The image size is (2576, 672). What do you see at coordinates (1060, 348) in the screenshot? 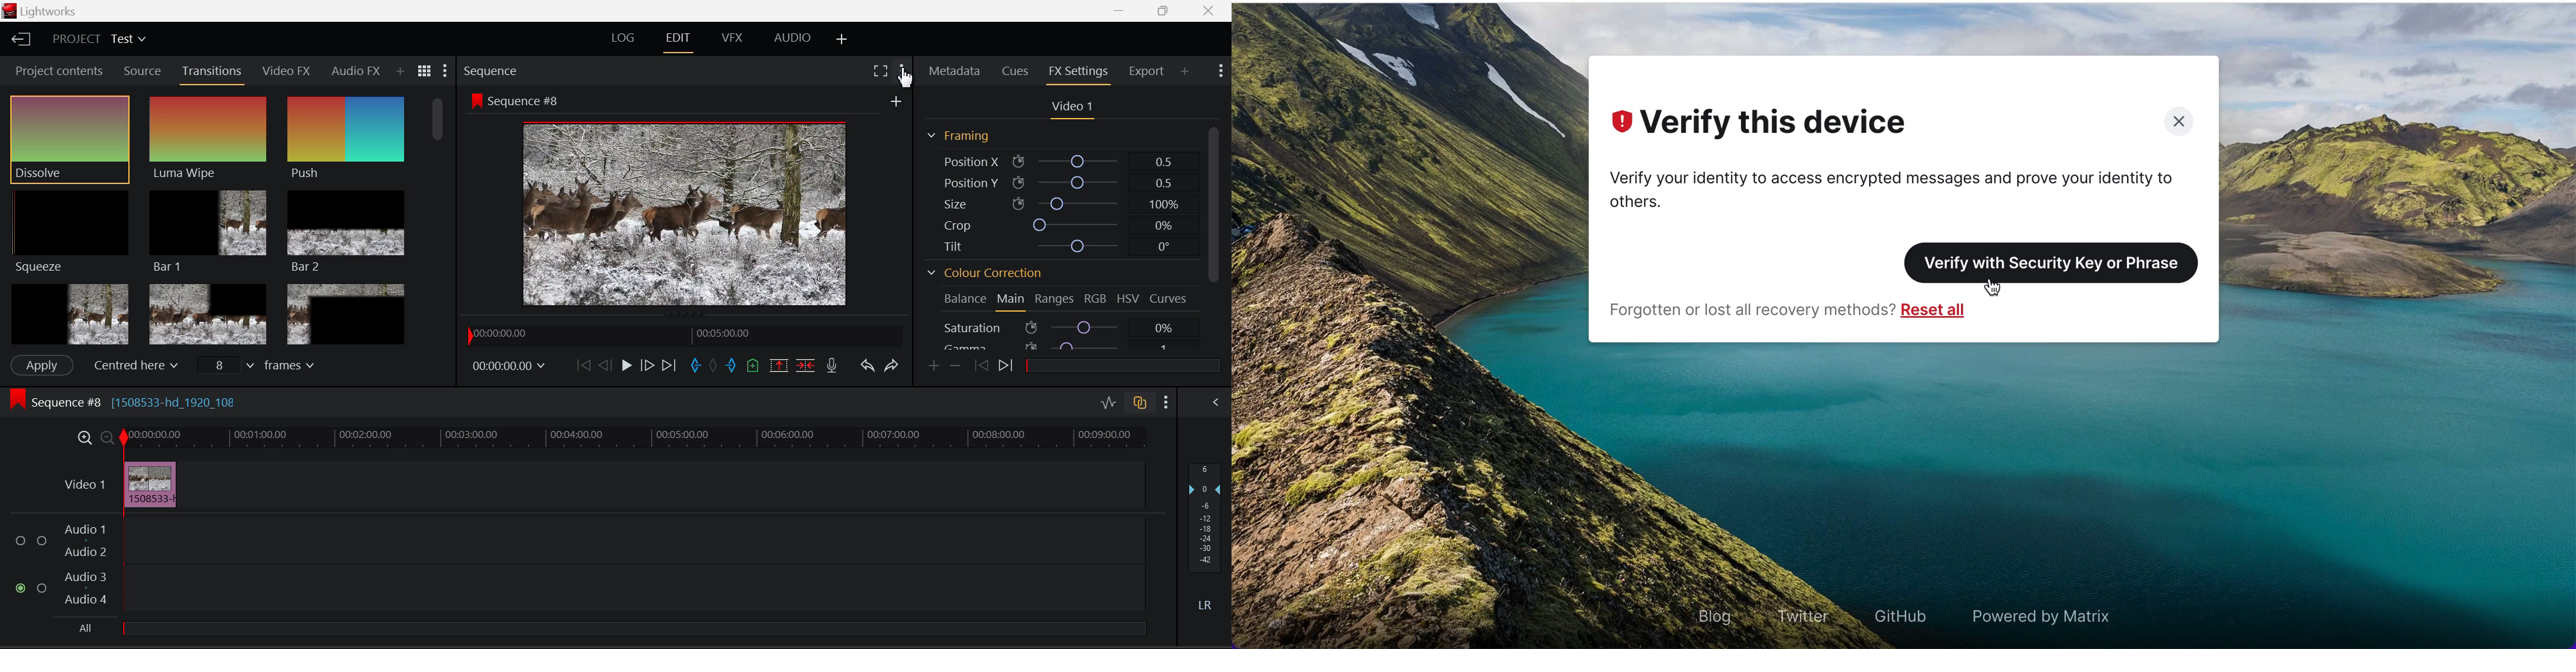
I see `Gamma` at bounding box center [1060, 348].